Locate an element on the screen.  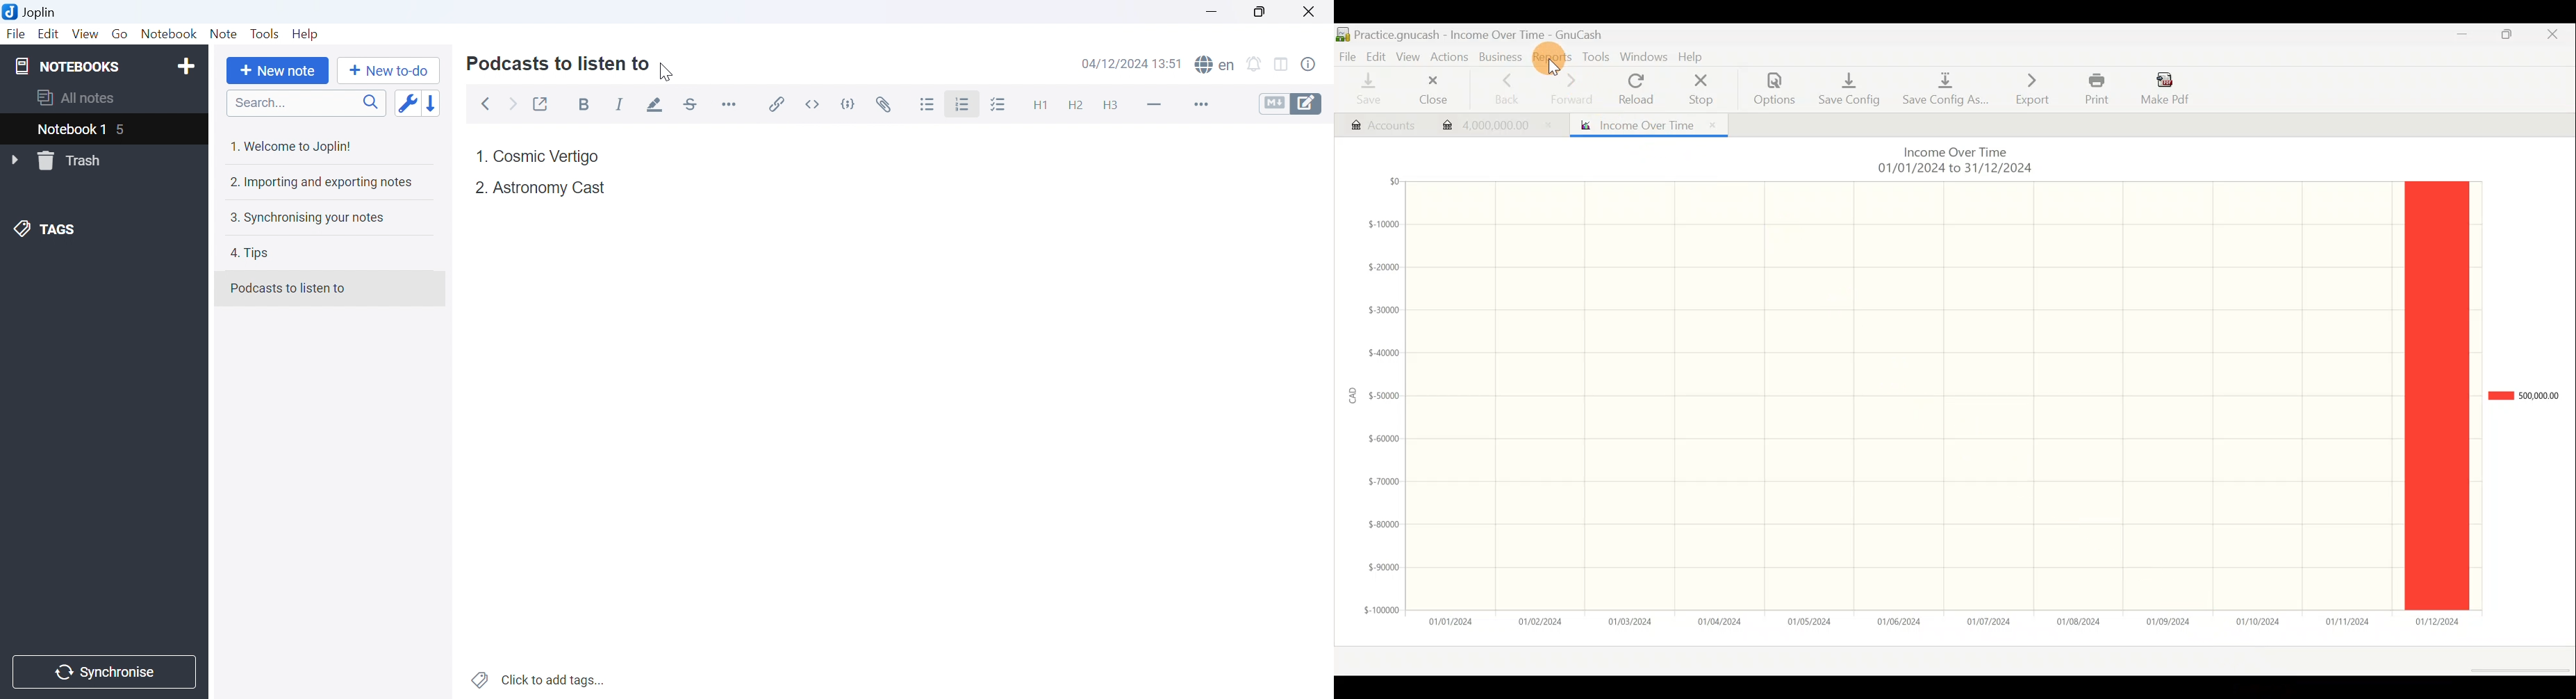
Trash is located at coordinates (78, 161).